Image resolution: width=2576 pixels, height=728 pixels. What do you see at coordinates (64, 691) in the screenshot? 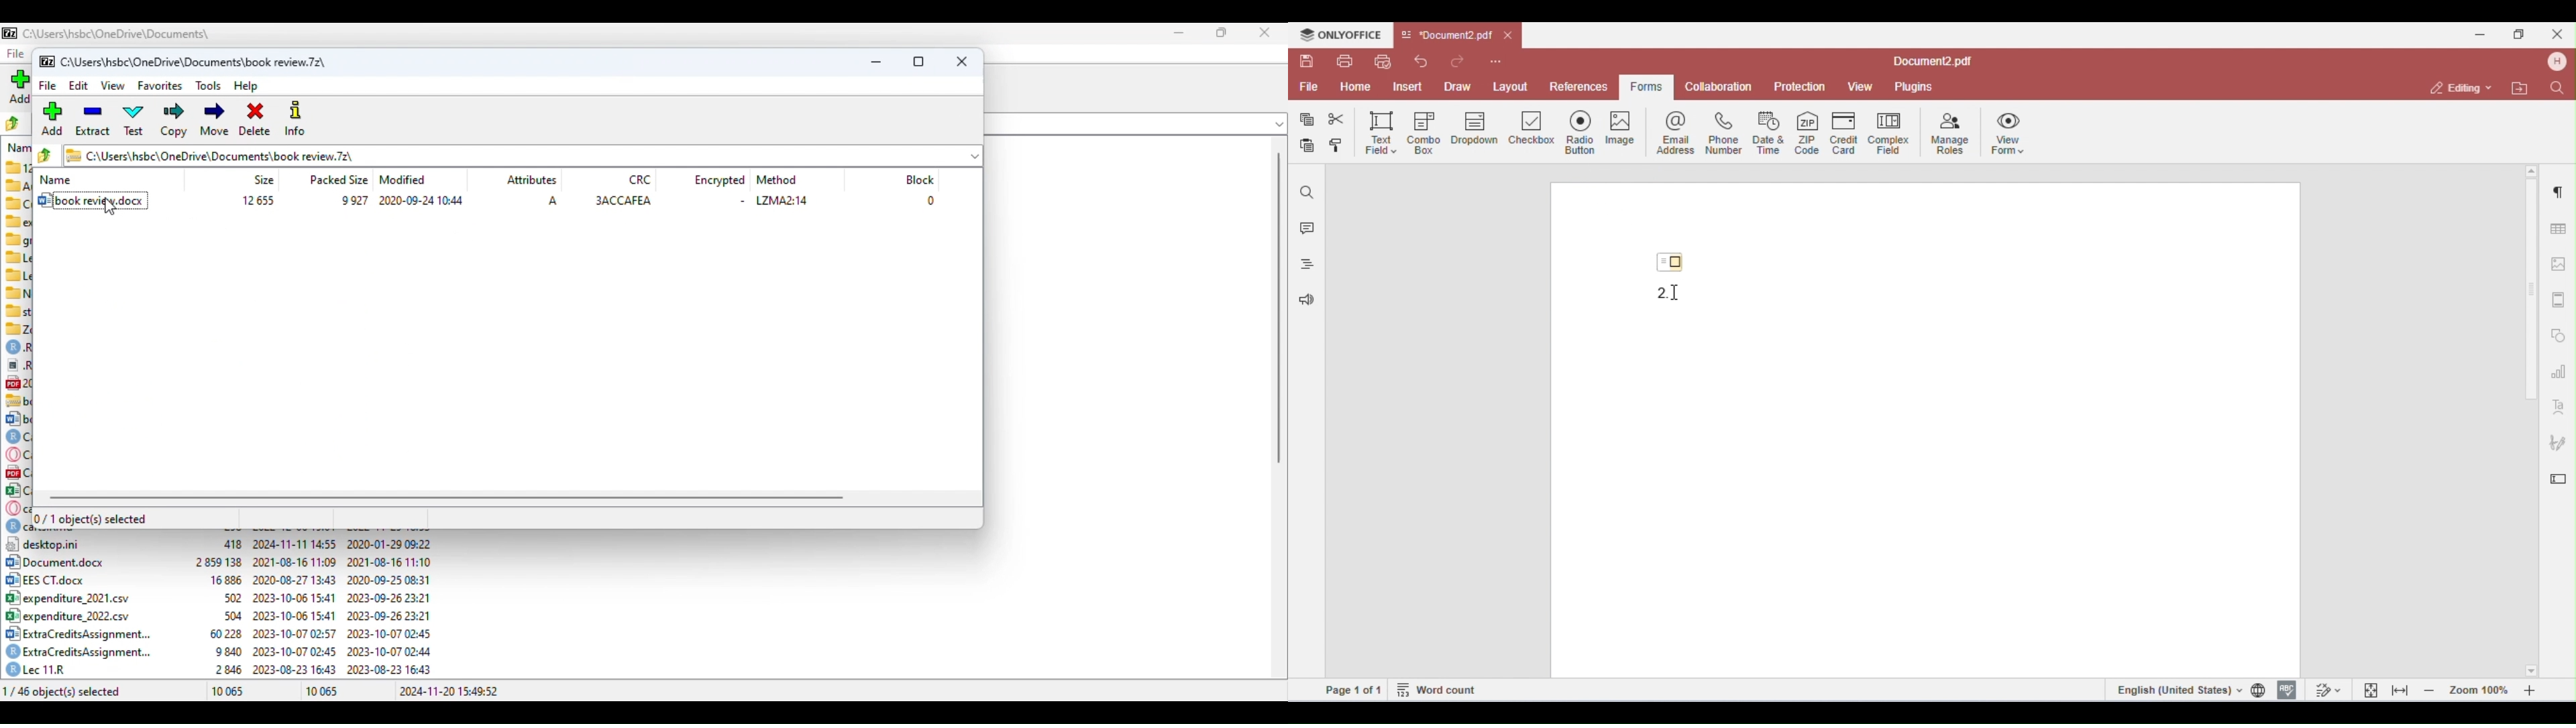
I see `1/46 object(s) selected` at bounding box center [64, 691].